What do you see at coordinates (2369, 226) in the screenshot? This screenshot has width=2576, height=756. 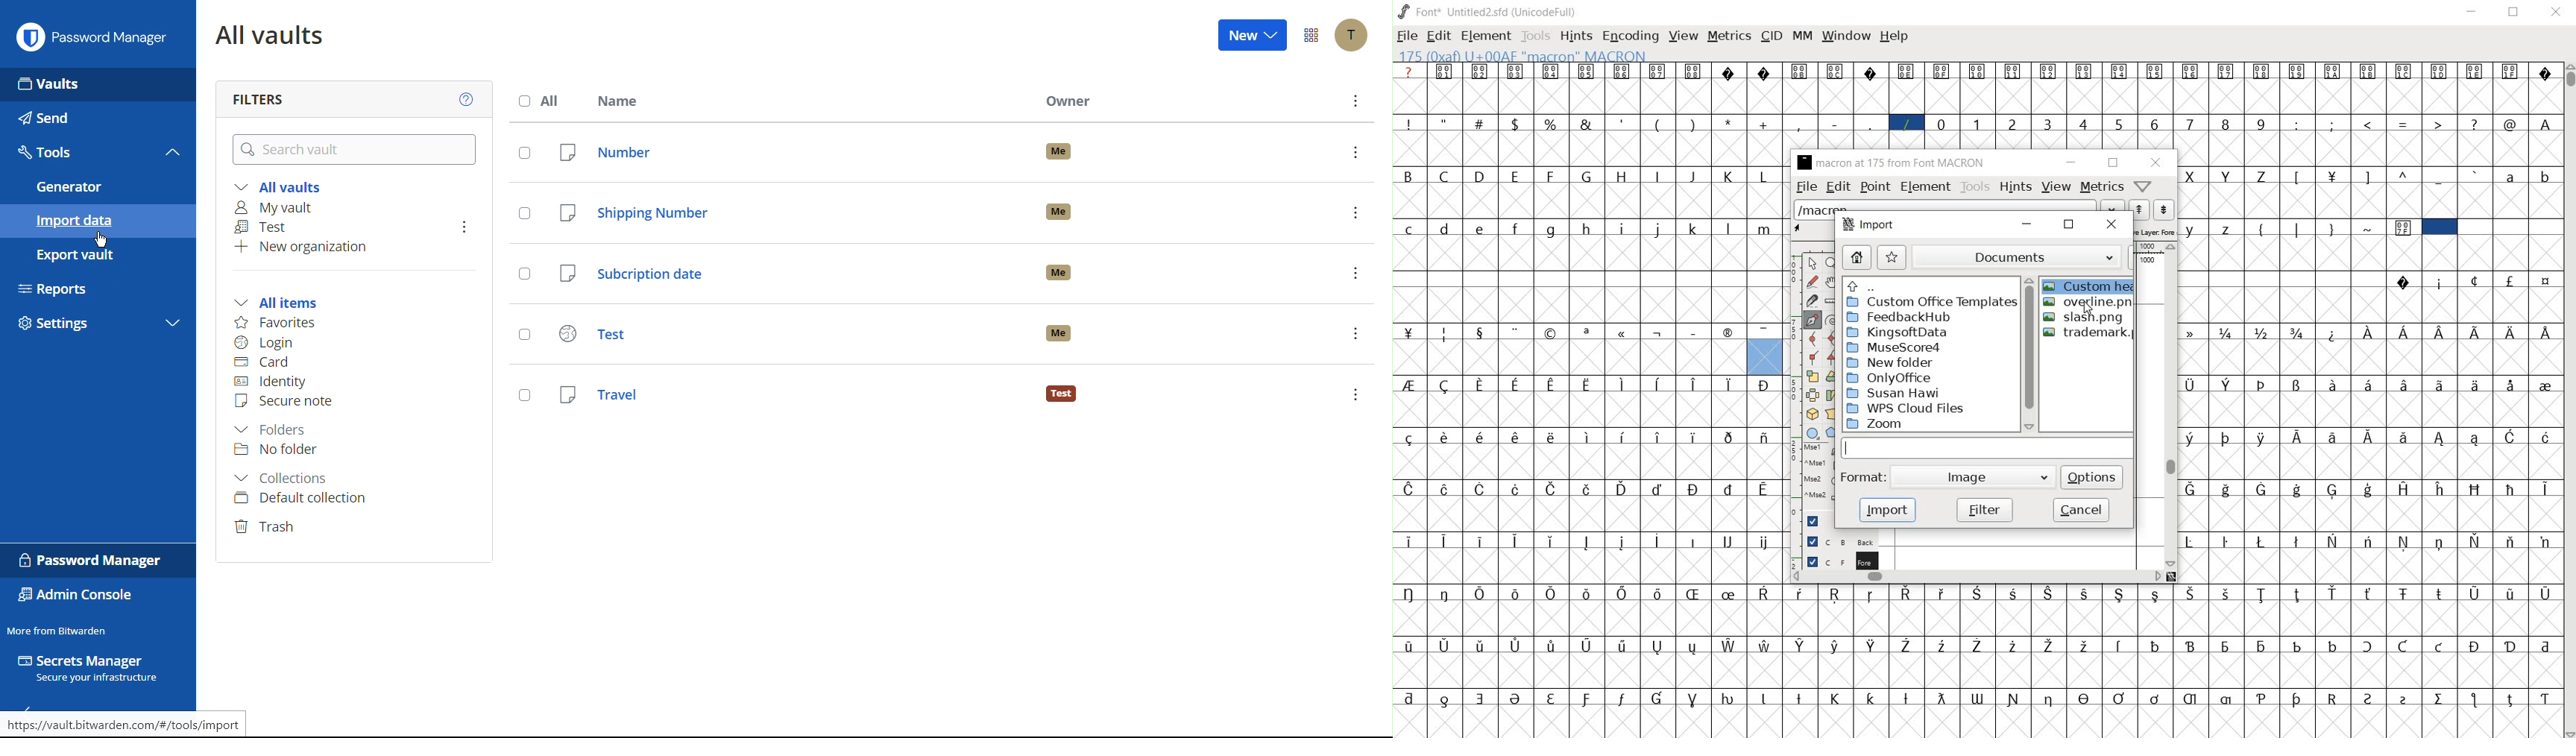 I see `~` at bounding box center [2369, 226].